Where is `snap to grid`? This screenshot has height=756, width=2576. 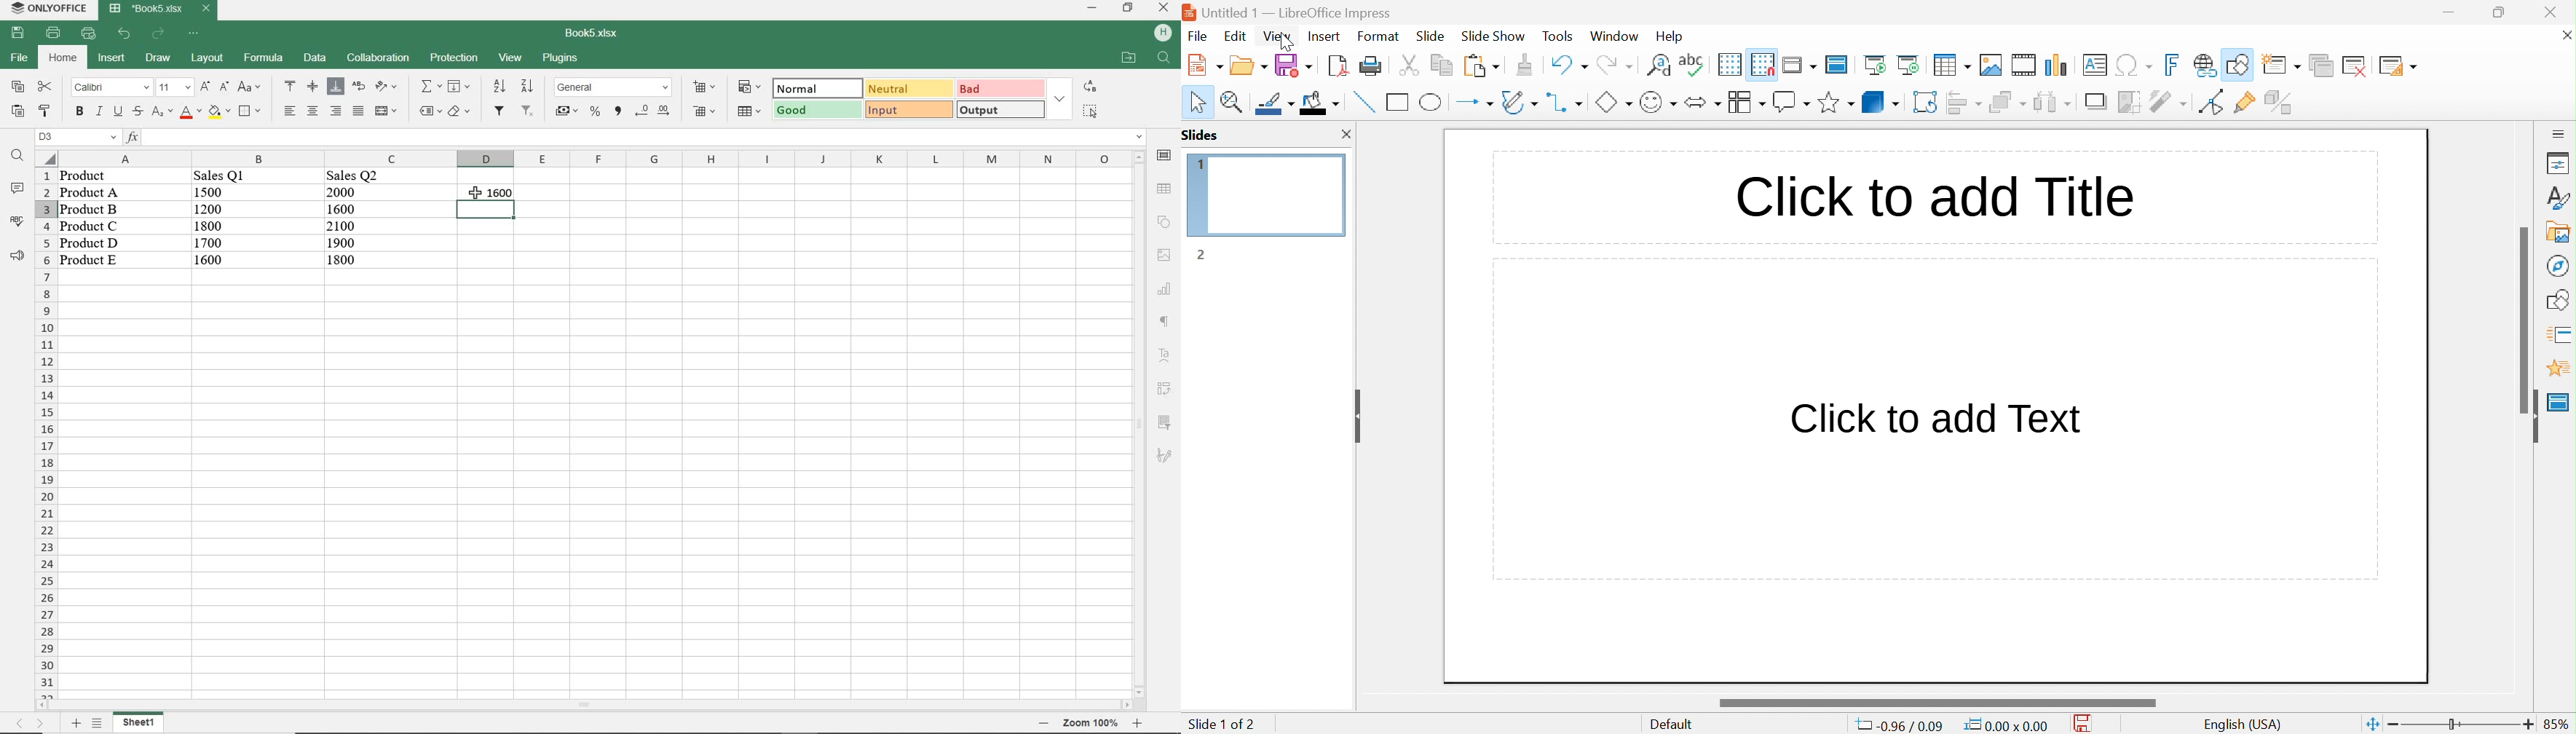
snap to grid is located at coordinates (1763, 63).